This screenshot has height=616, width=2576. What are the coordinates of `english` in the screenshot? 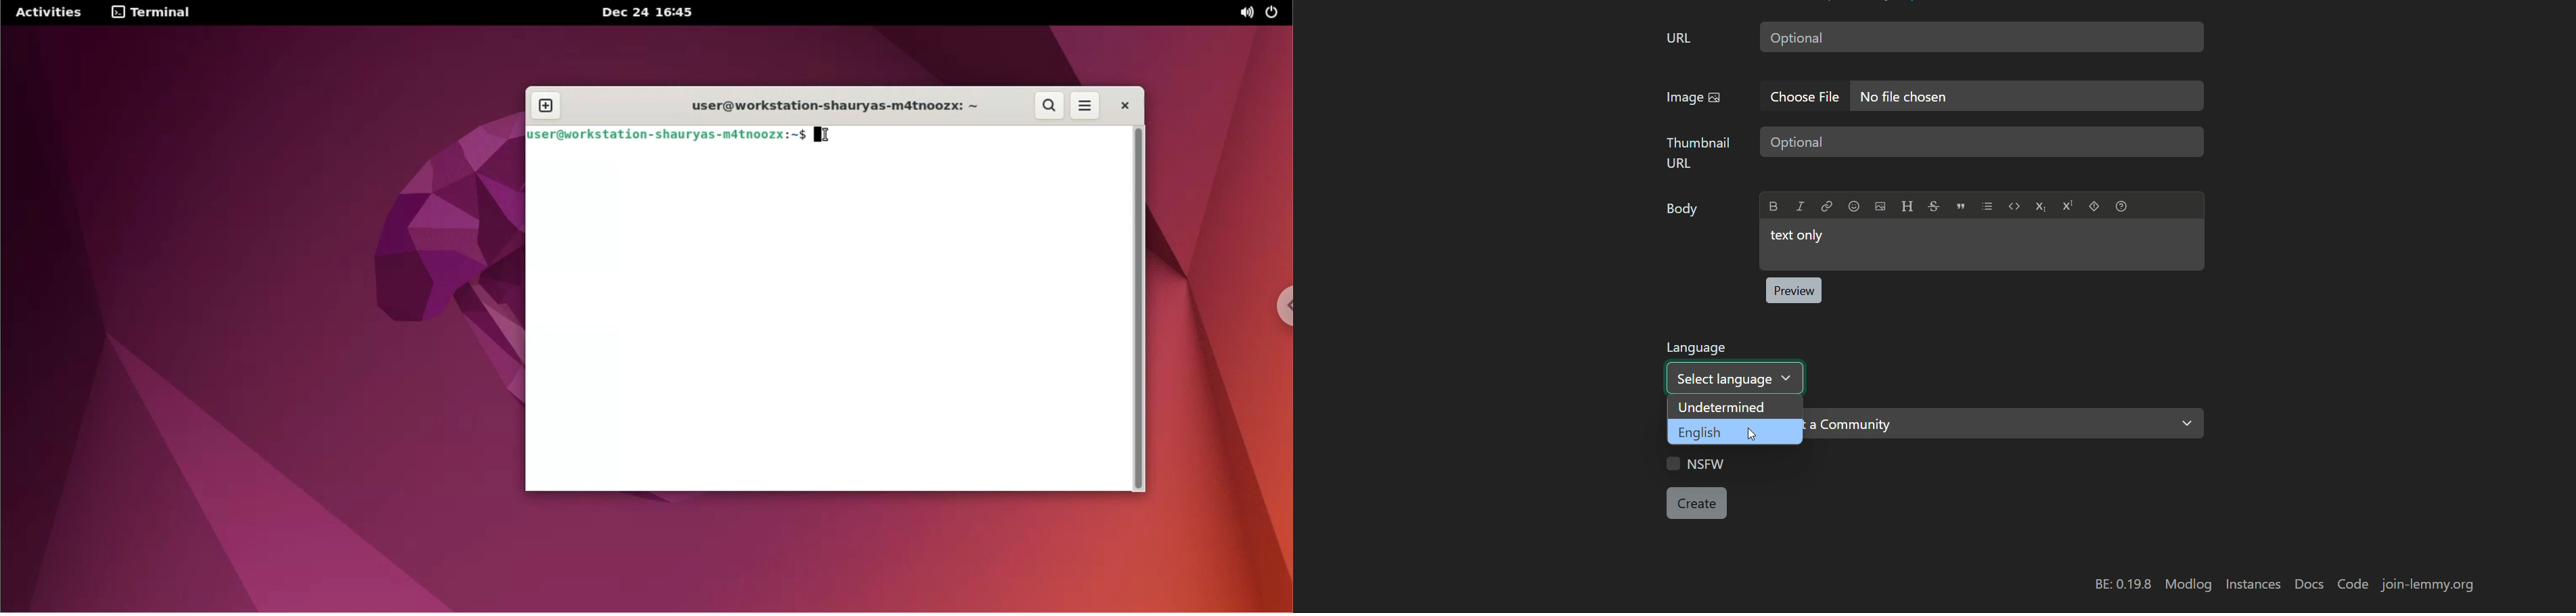 It's located at (1736, 432).